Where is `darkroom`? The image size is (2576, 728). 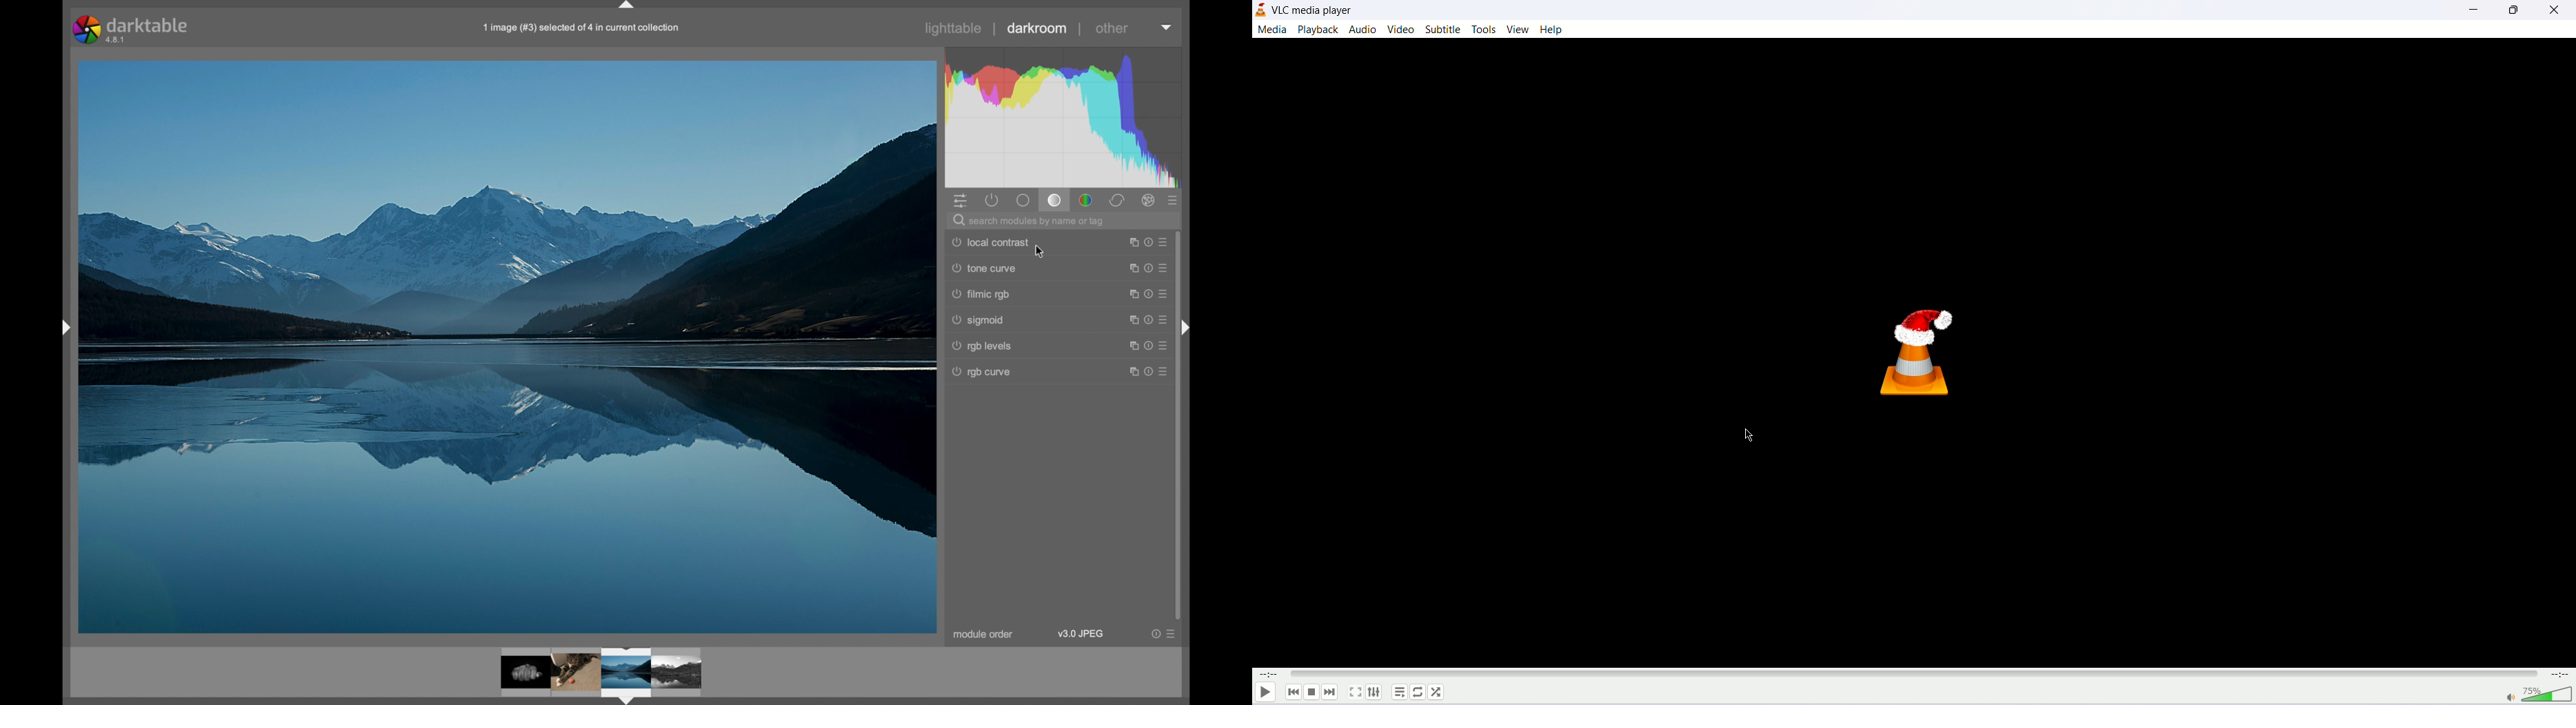 darkroom is located at coordinates (1038, 29).